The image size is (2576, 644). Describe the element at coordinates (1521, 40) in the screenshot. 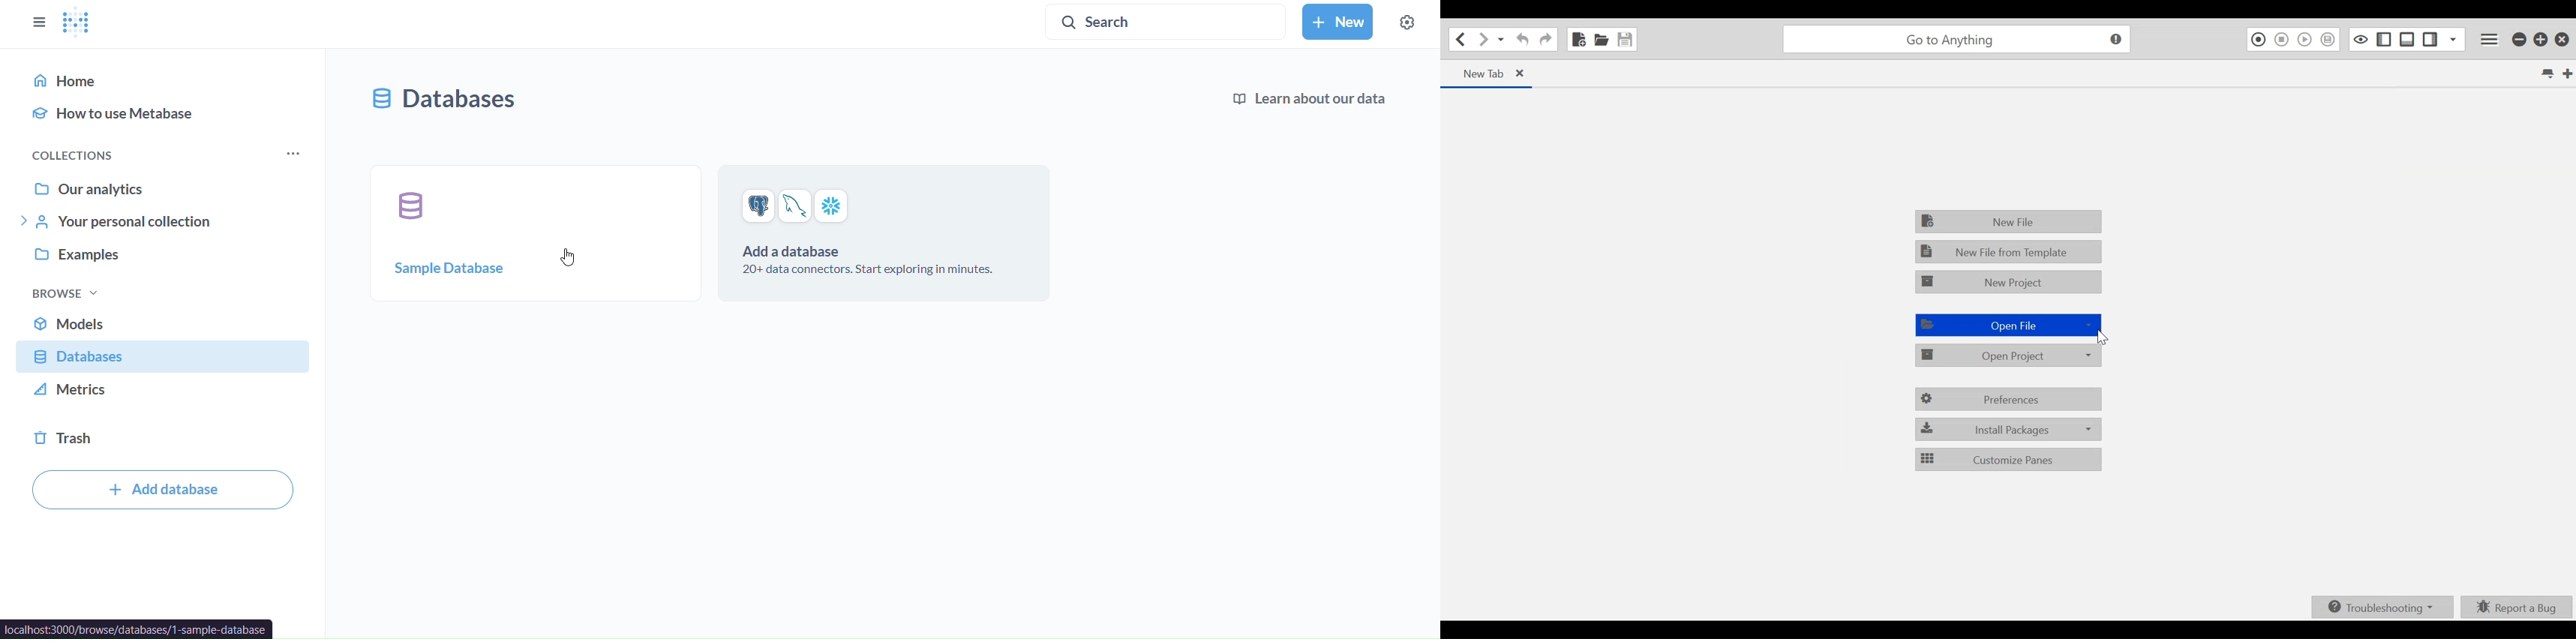

I see `Undo` at that location.